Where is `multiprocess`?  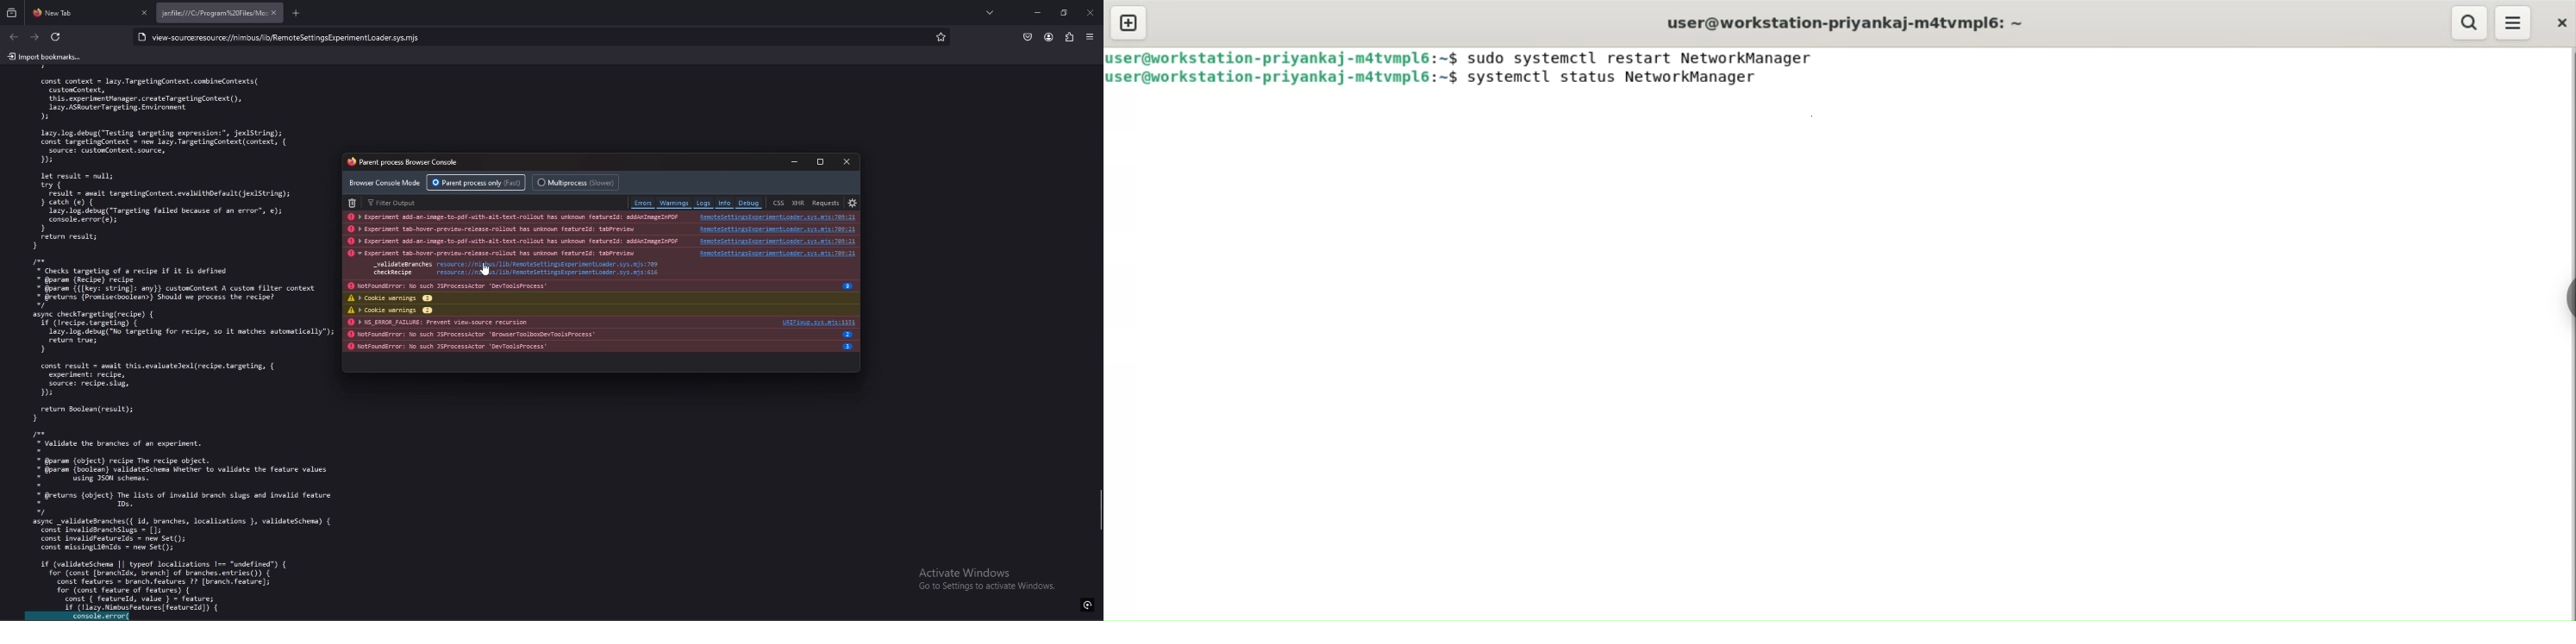 multiprocess is located at coordinates (578, 182).